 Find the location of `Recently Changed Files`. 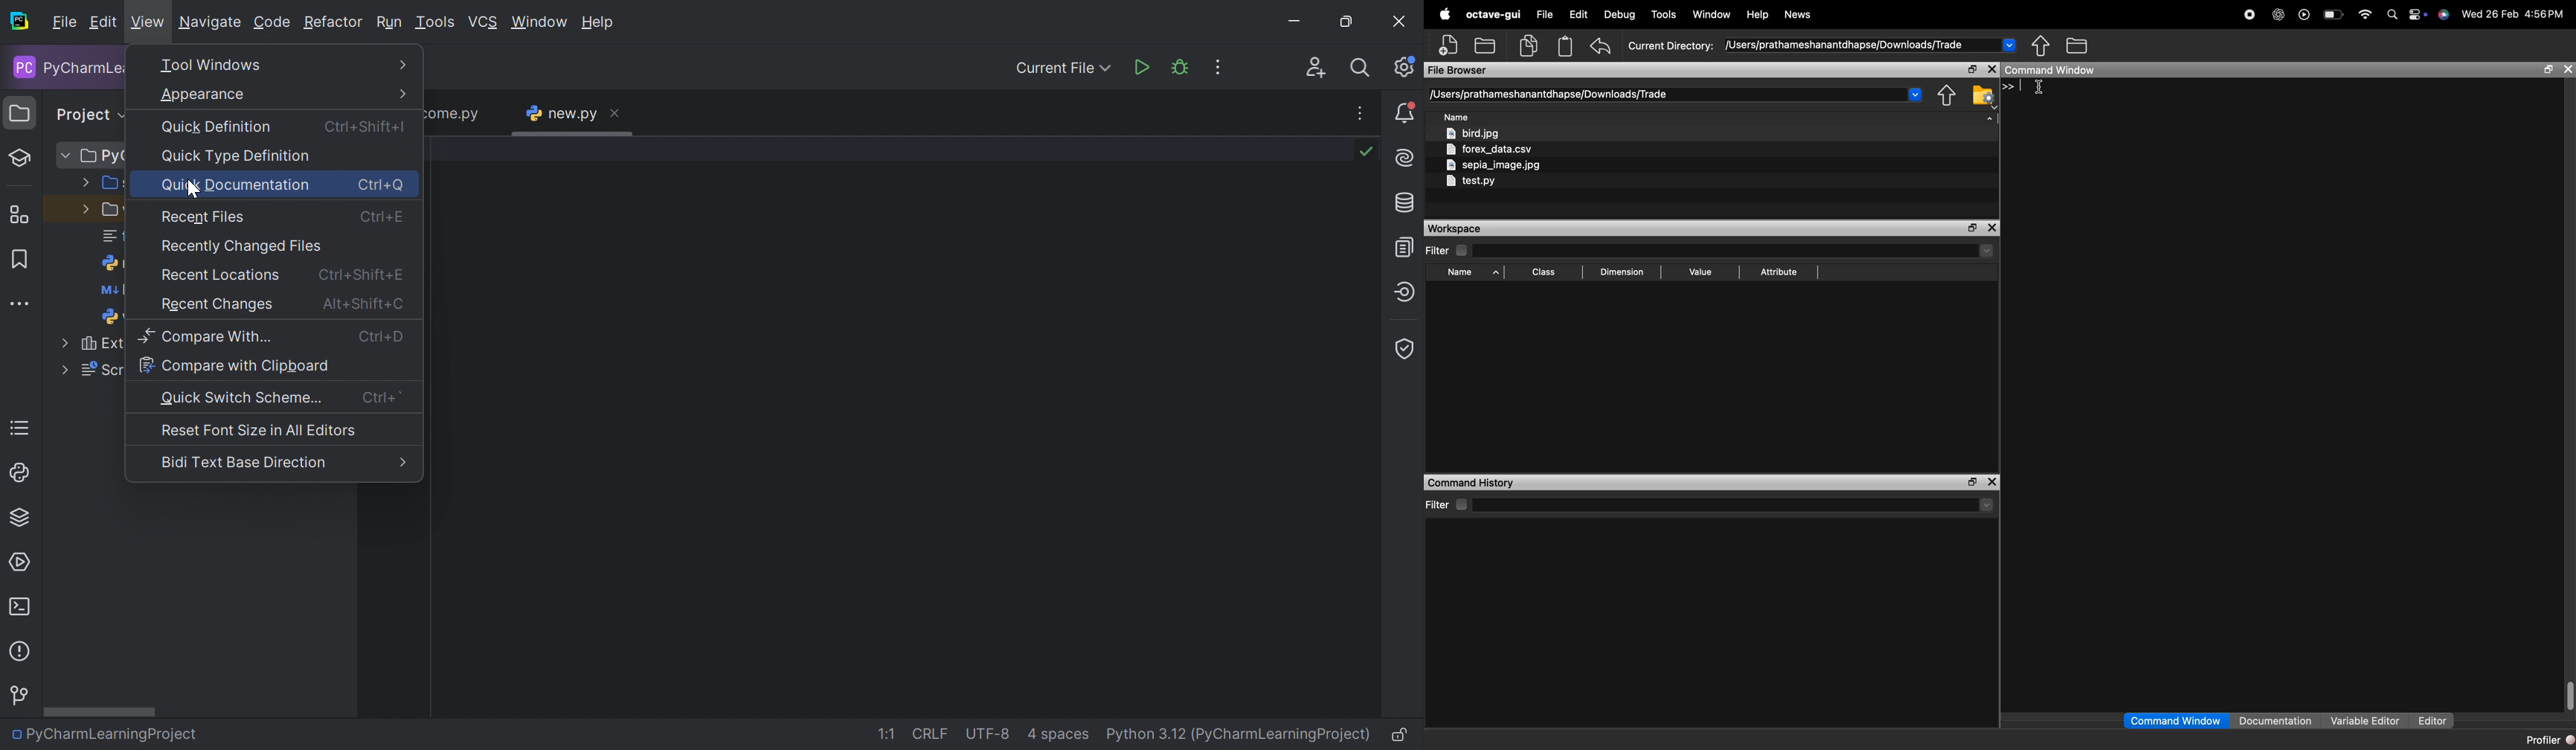

Recently Changed Files is located at coordinates (240, 249).